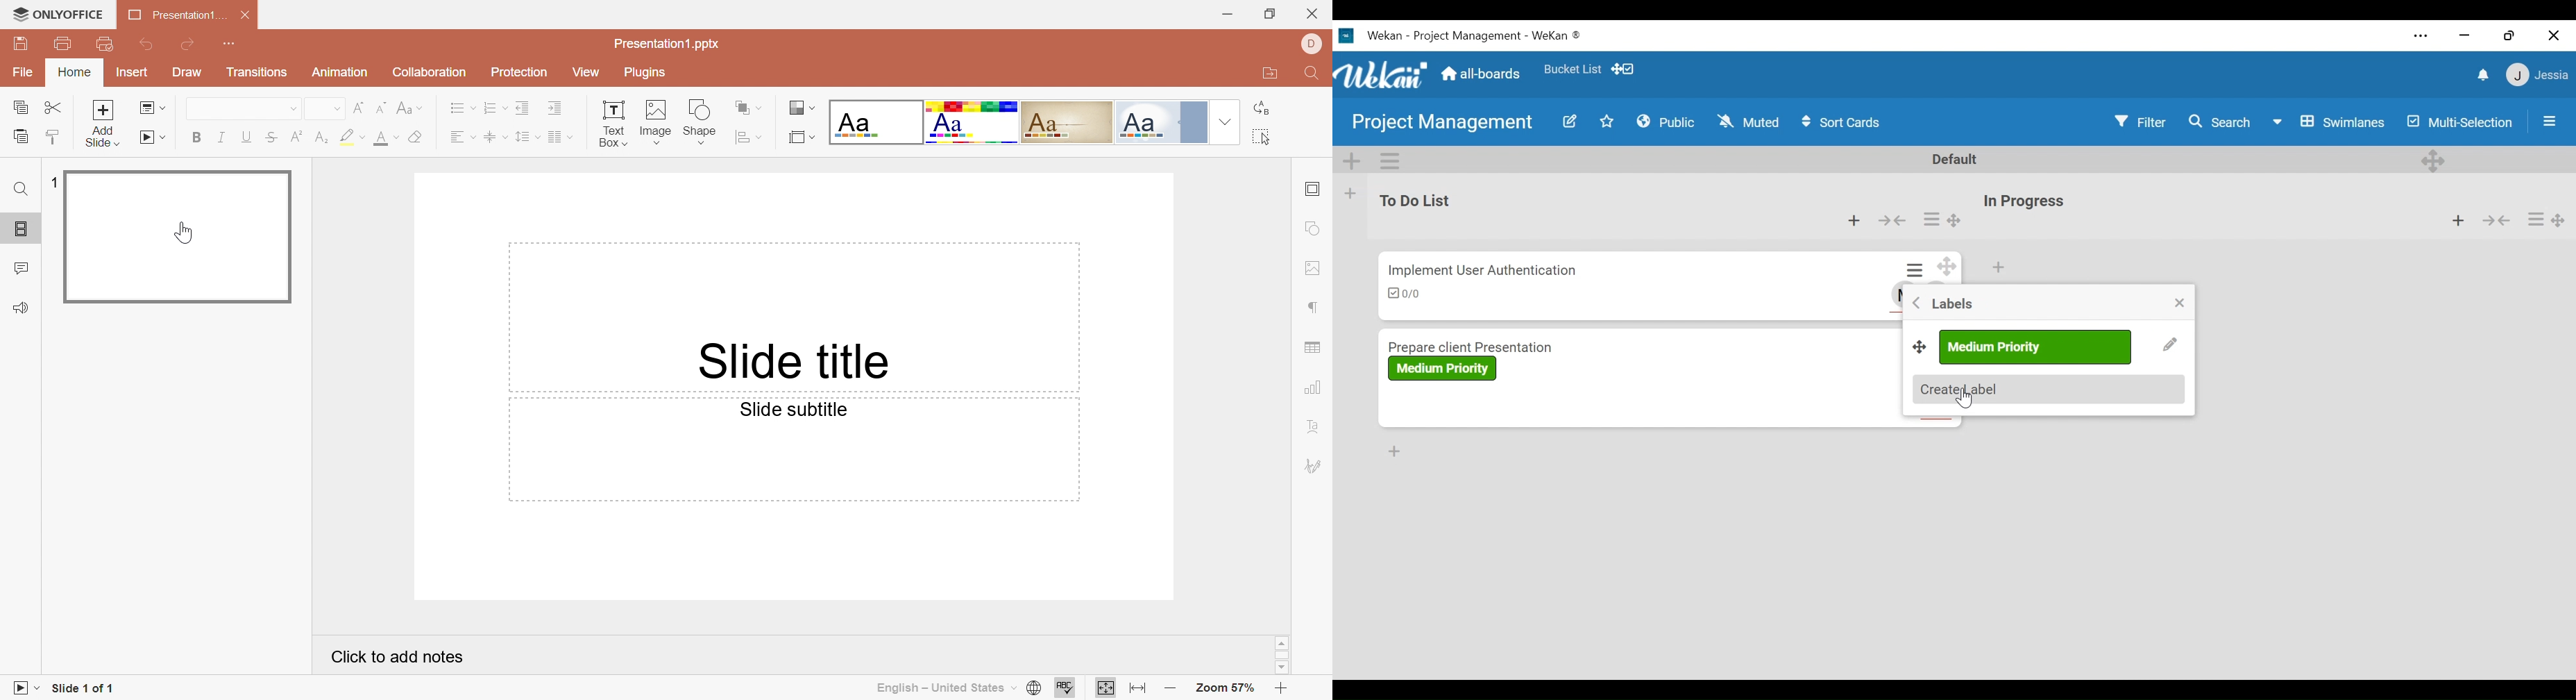  I want to click on Set document language, so click(1035, 689).